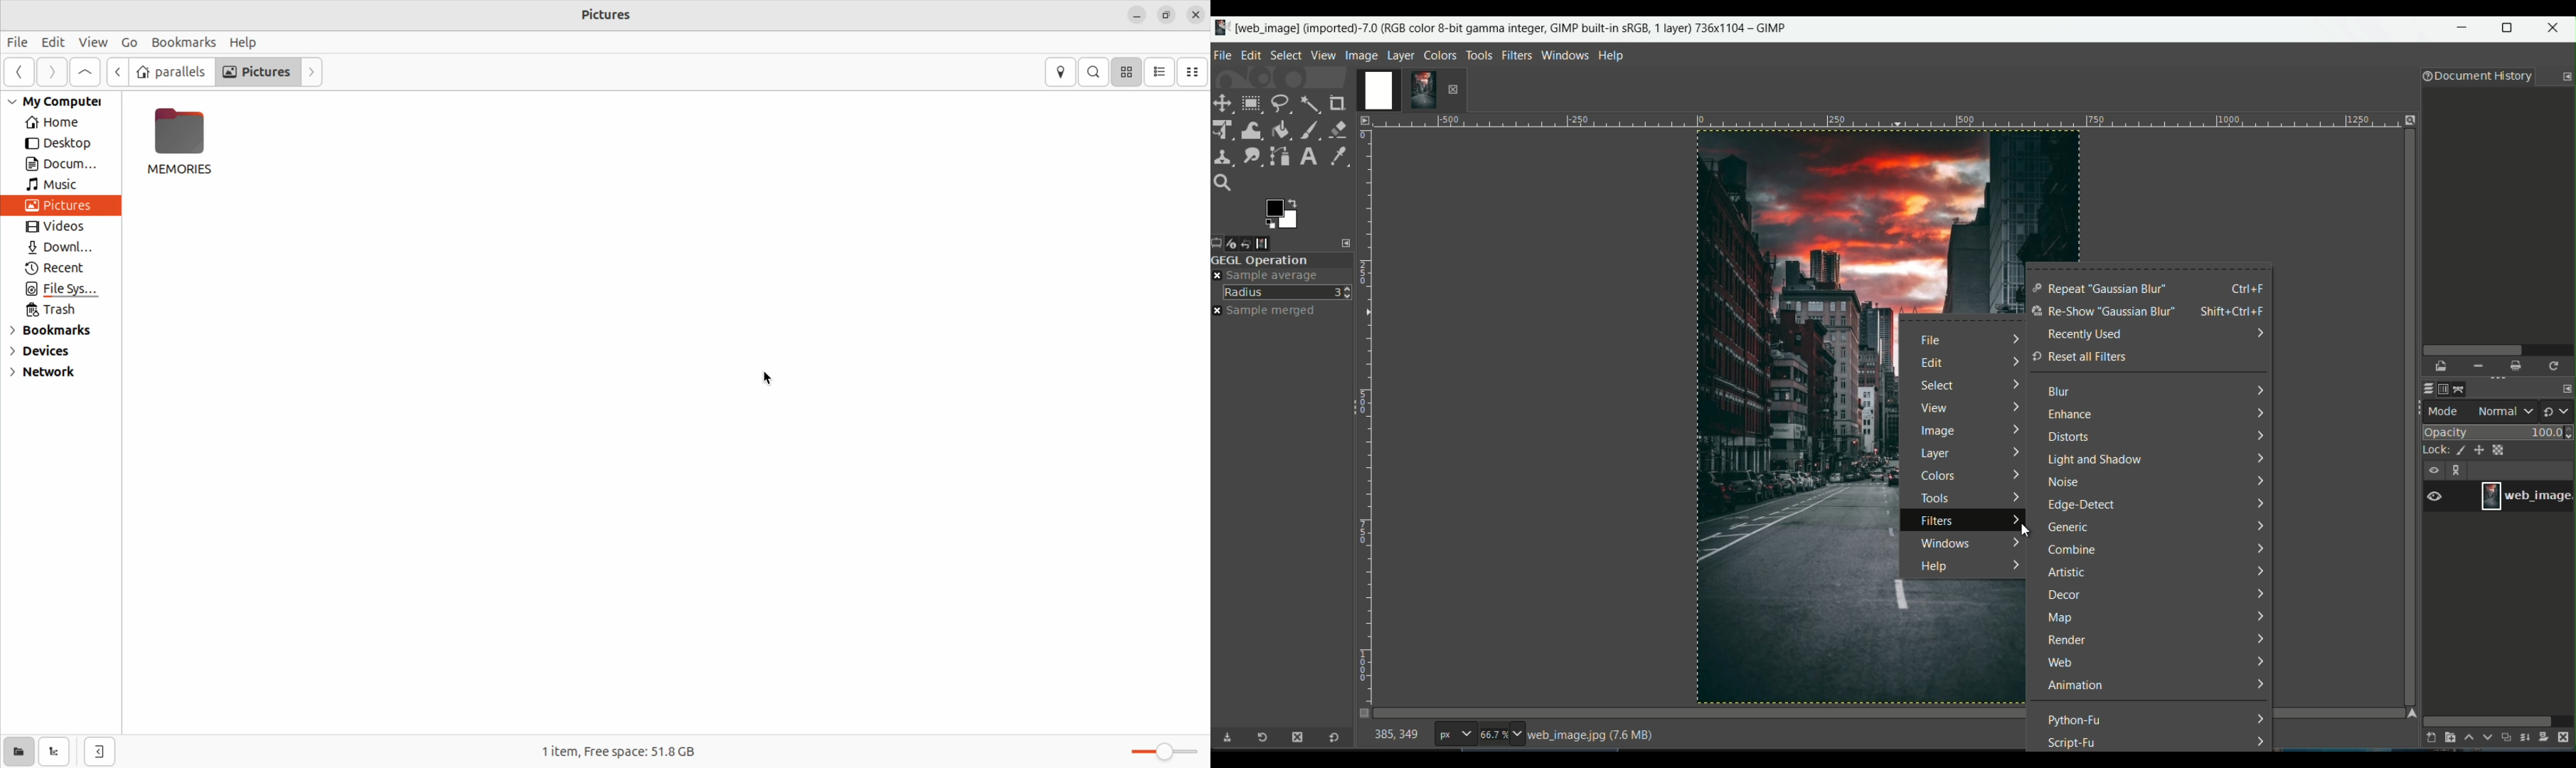 This screenshot has width=2576, height=784. I want to click on script-fu, so click(2073, 742).